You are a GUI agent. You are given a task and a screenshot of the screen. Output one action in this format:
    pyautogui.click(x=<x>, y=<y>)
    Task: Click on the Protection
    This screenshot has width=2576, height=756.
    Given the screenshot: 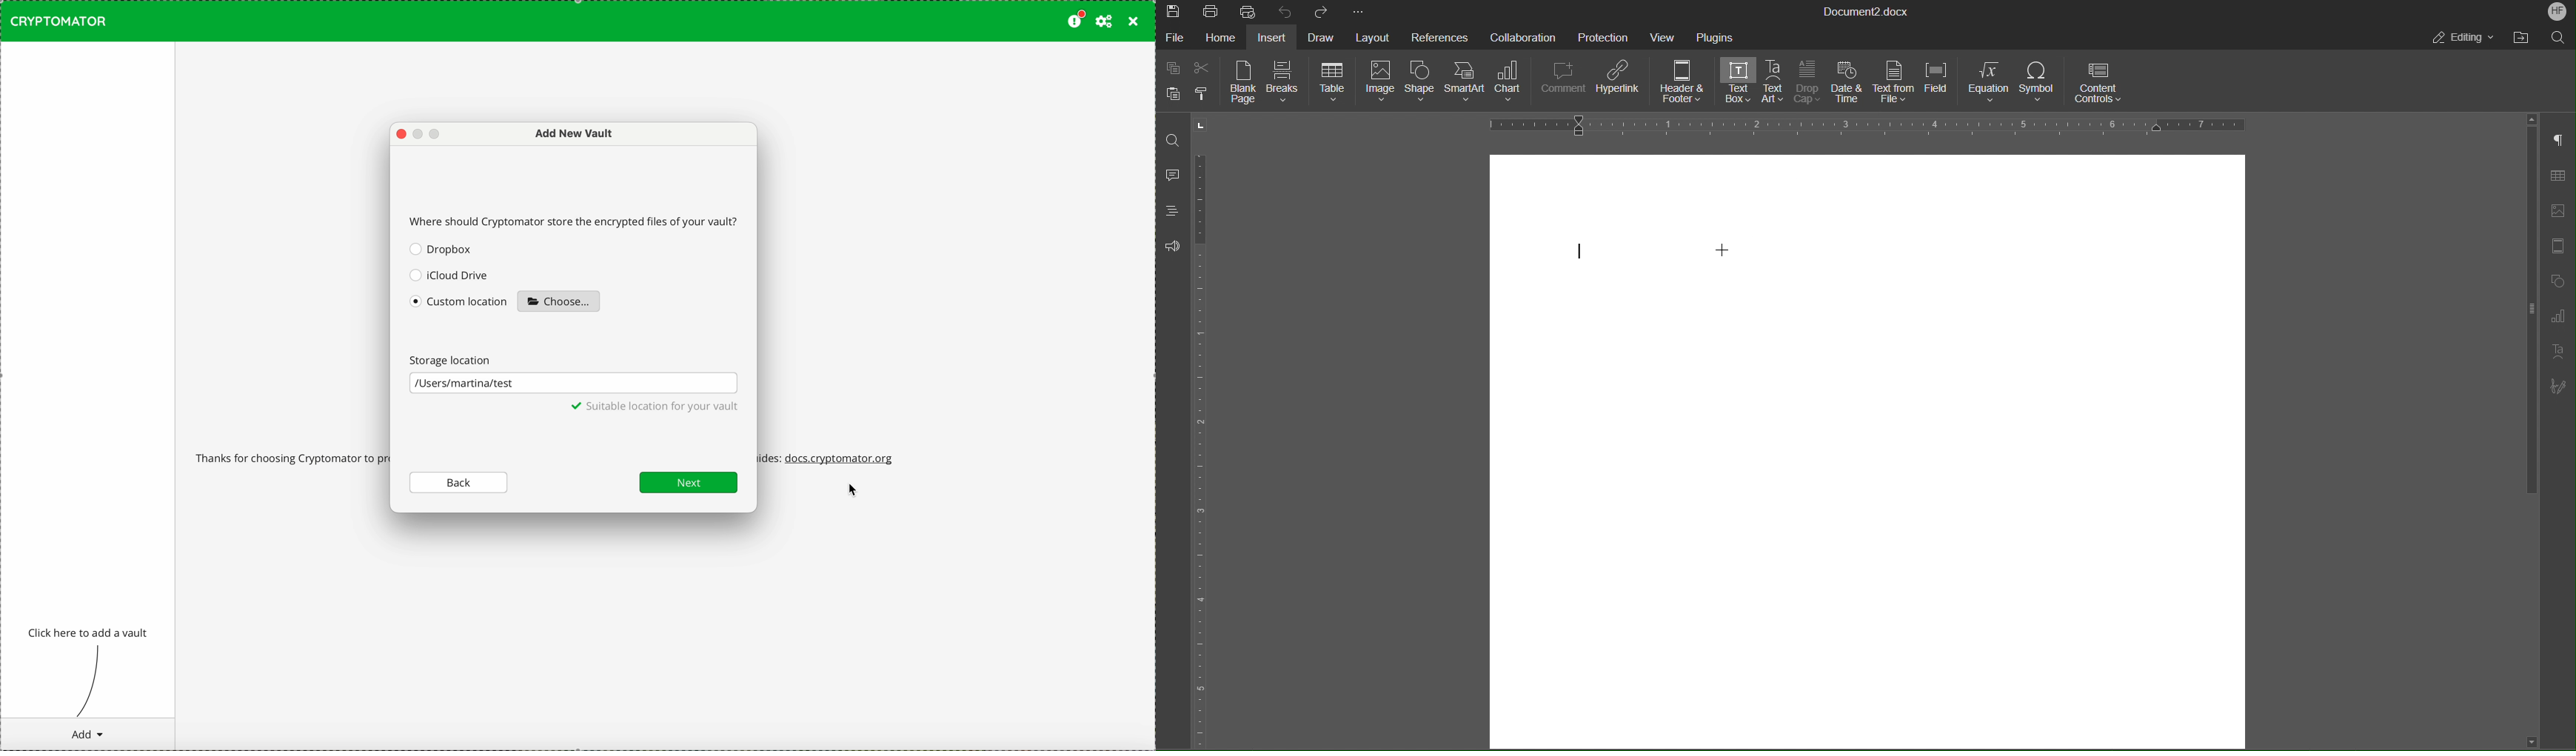 What is the action you would take?
    pyautogui.click(x=1604, y=36)
    